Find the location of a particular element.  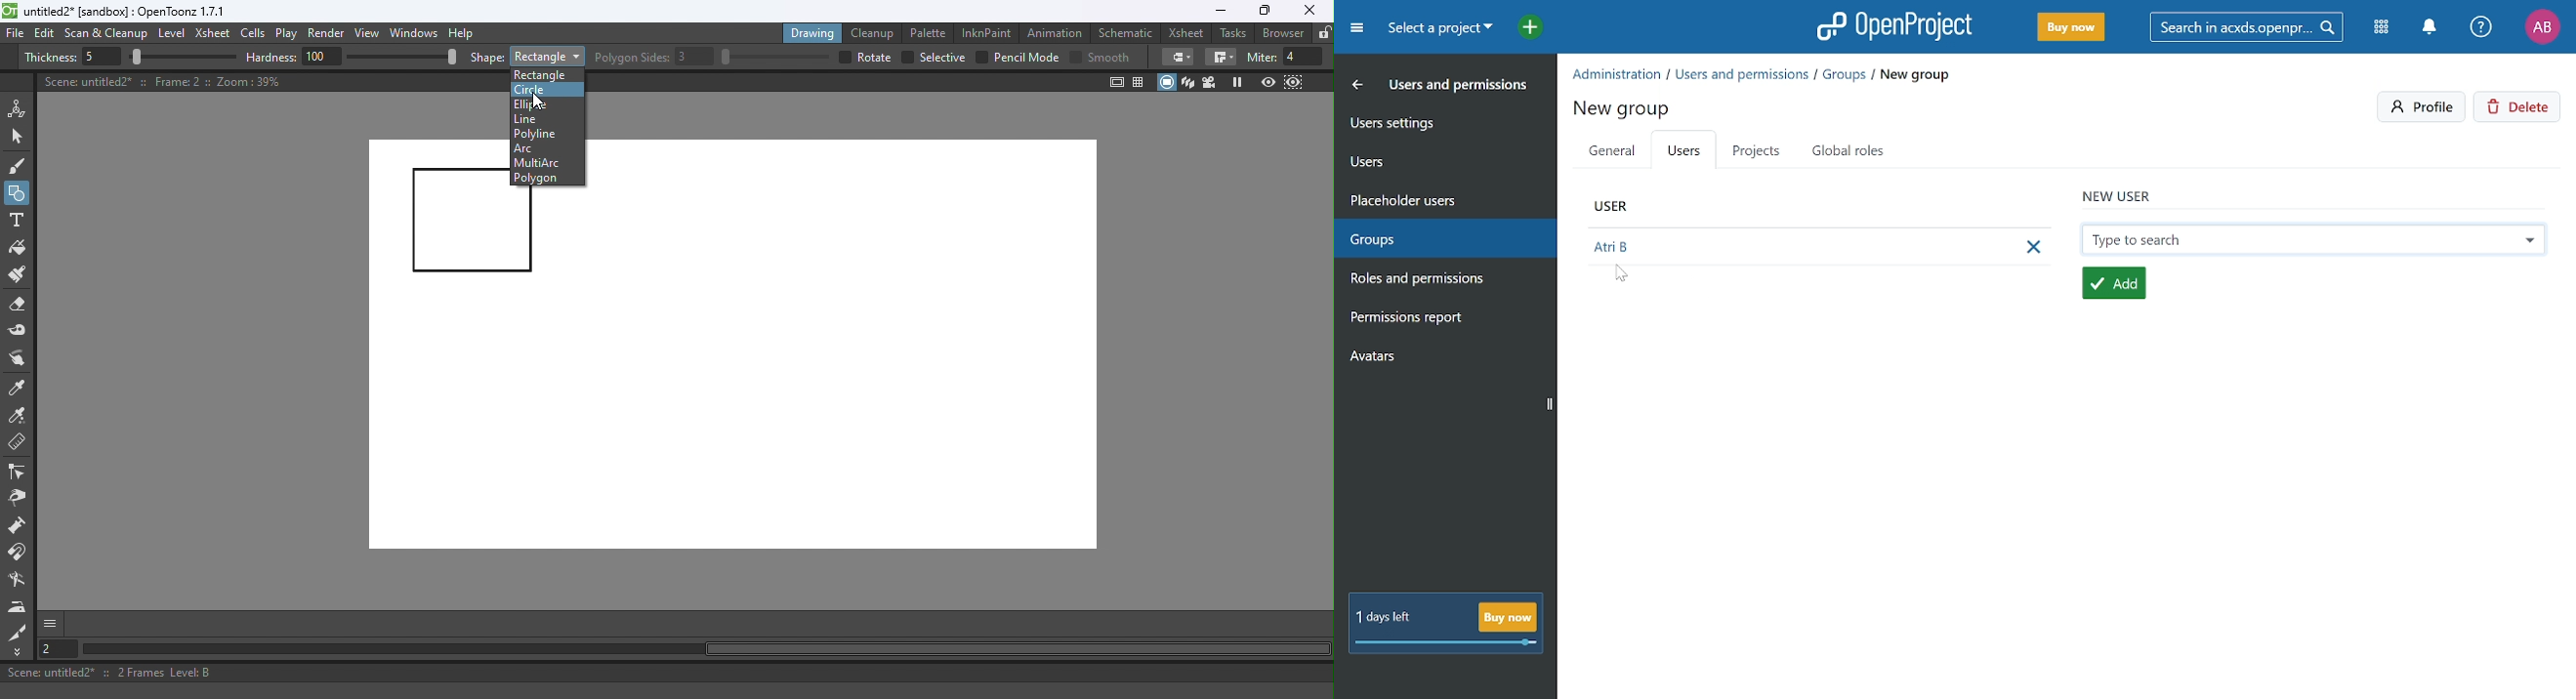

Eraser tool is located at coordinates (22, 305).